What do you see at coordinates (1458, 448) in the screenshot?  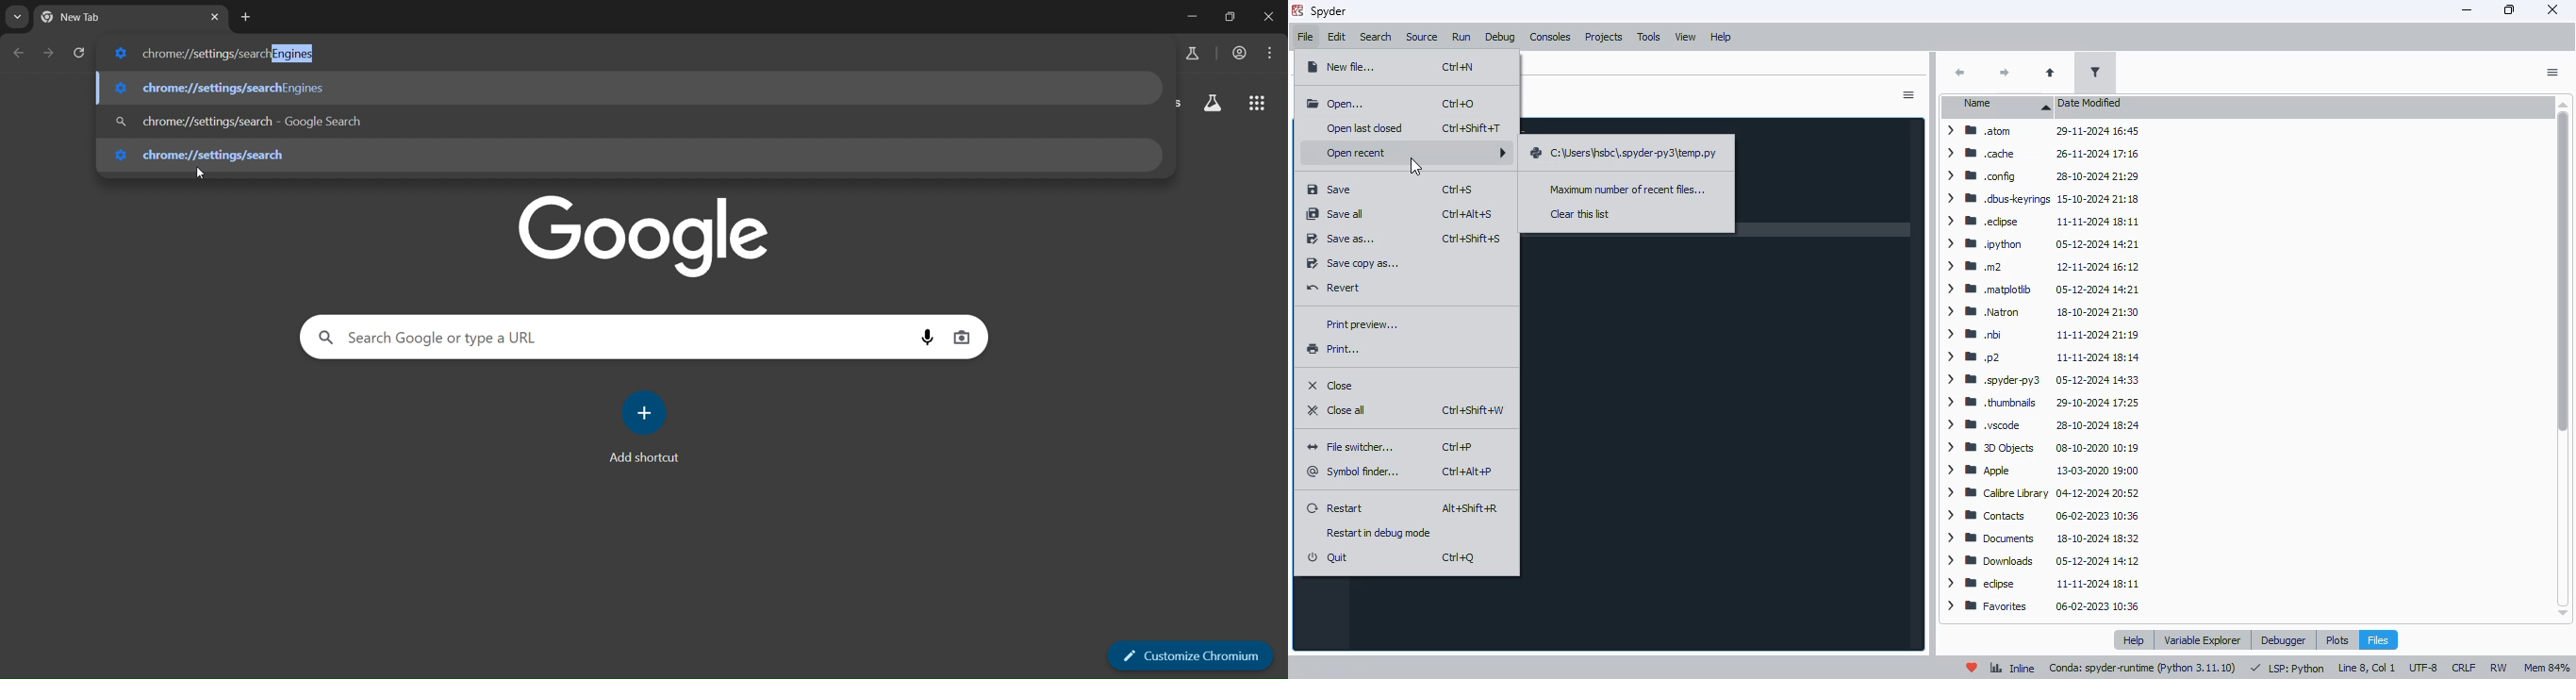 I see `shortcut for file switcher` at bounding box center [1458, 448].